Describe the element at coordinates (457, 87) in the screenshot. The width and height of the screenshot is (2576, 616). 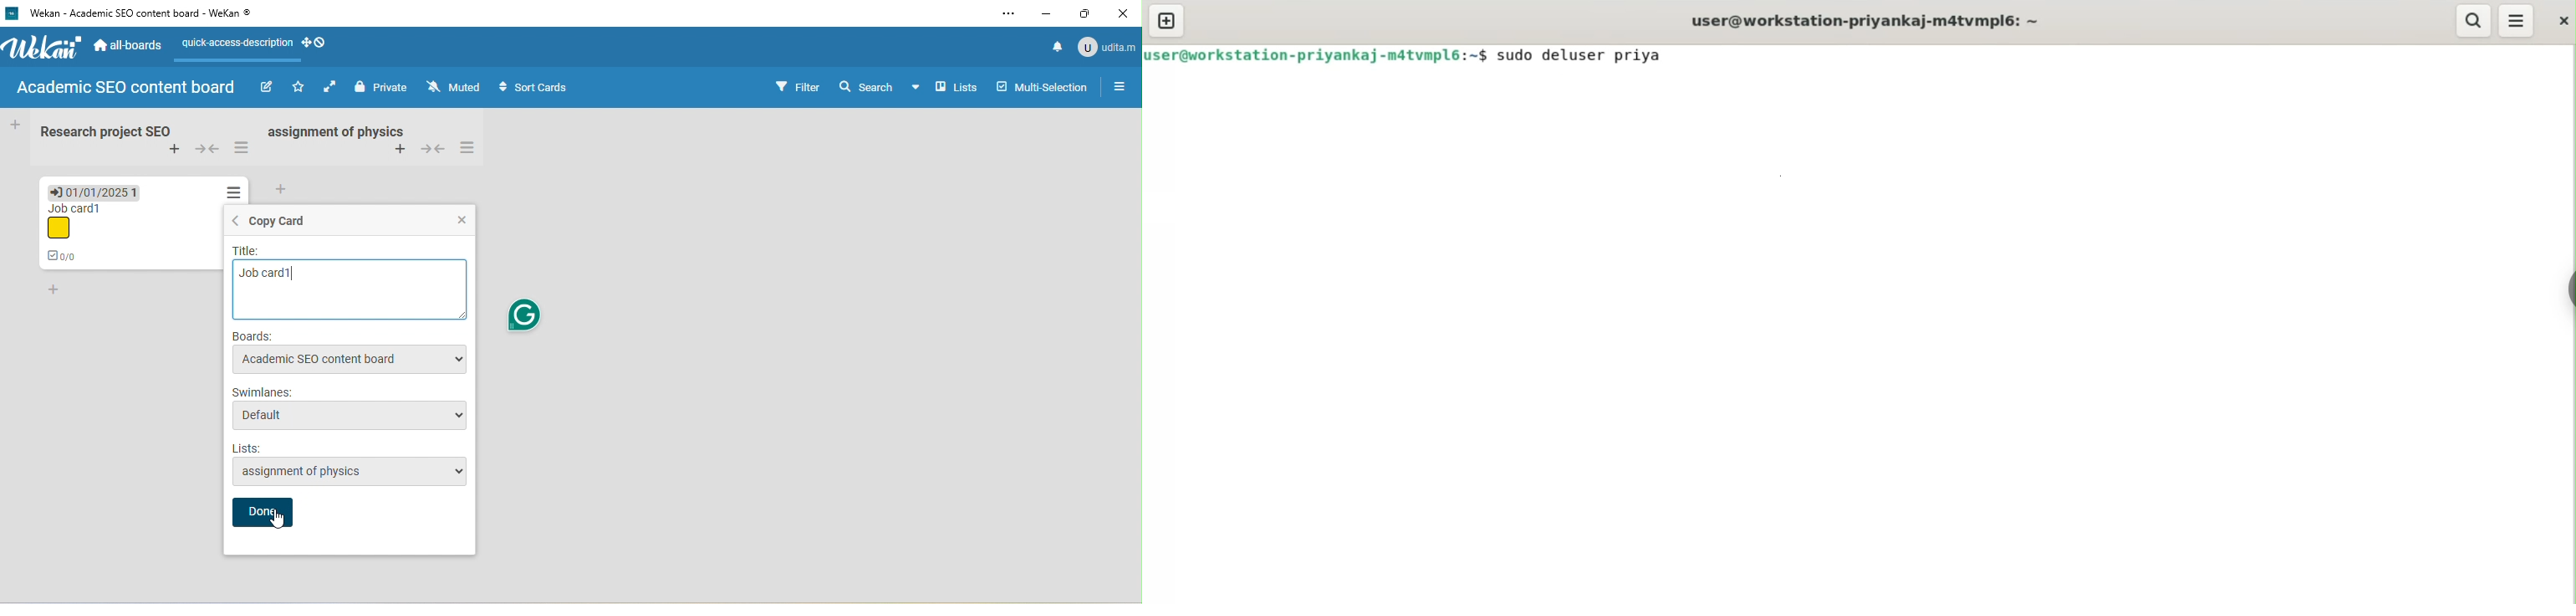
I see `muted` at that location.